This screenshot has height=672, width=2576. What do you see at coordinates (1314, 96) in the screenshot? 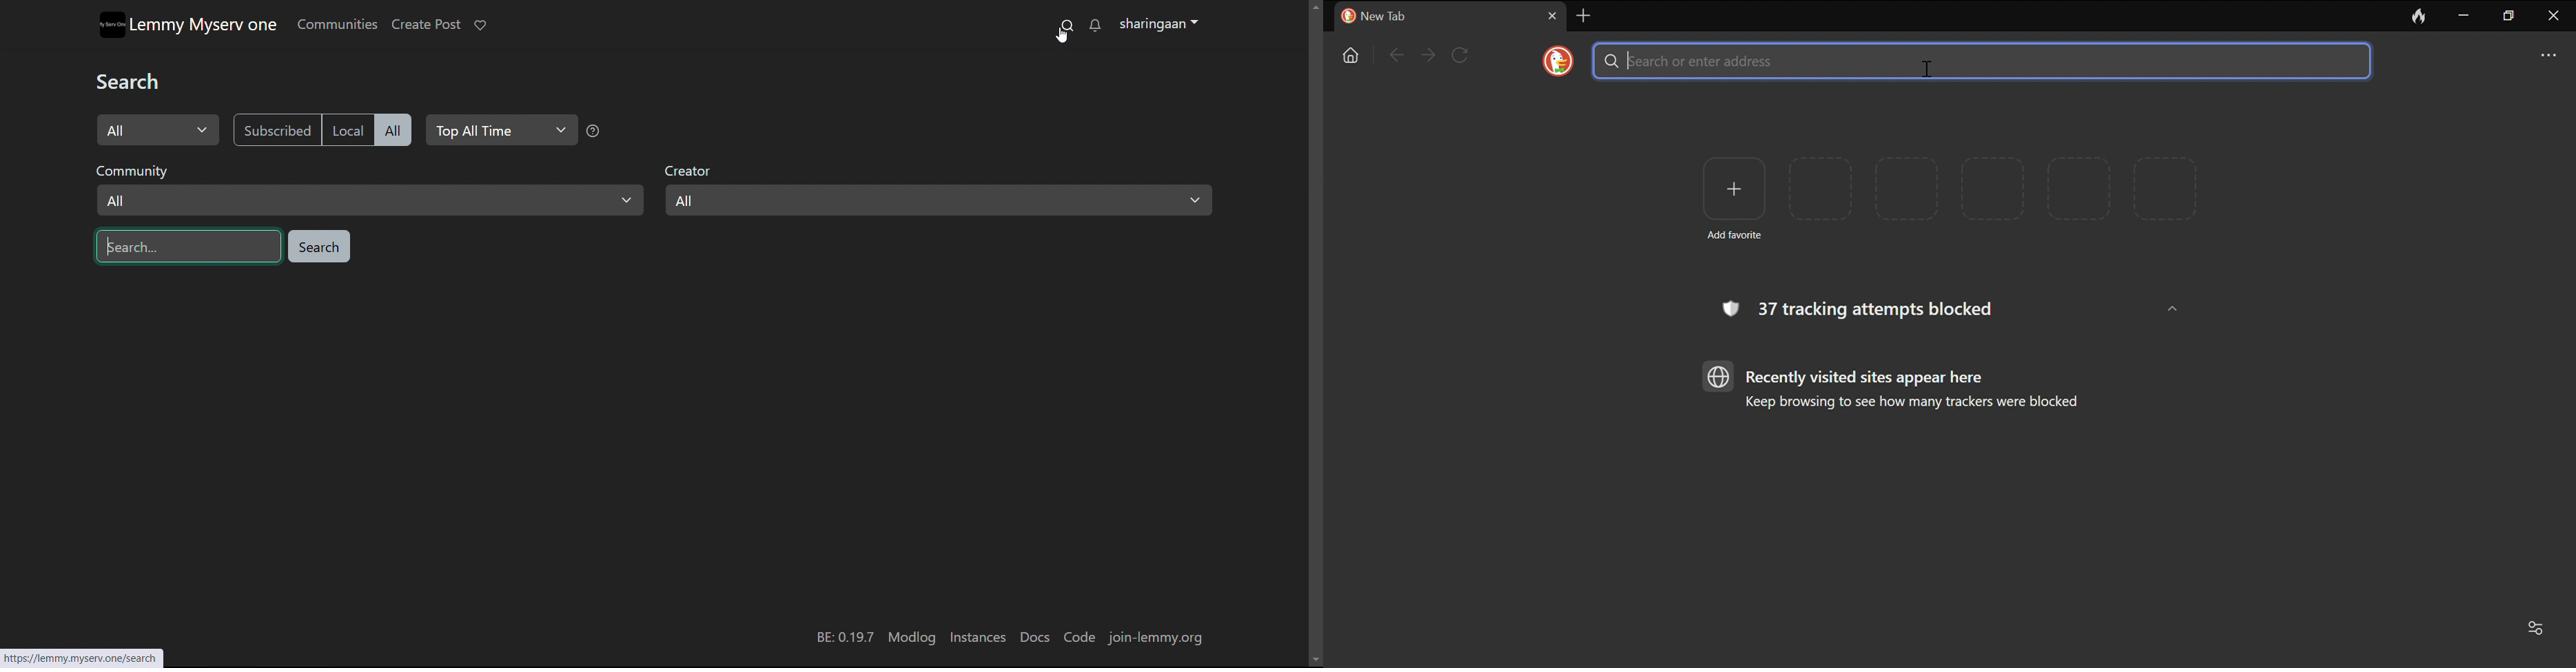
I see `scrollbar` at bounding box center [1314, 96].